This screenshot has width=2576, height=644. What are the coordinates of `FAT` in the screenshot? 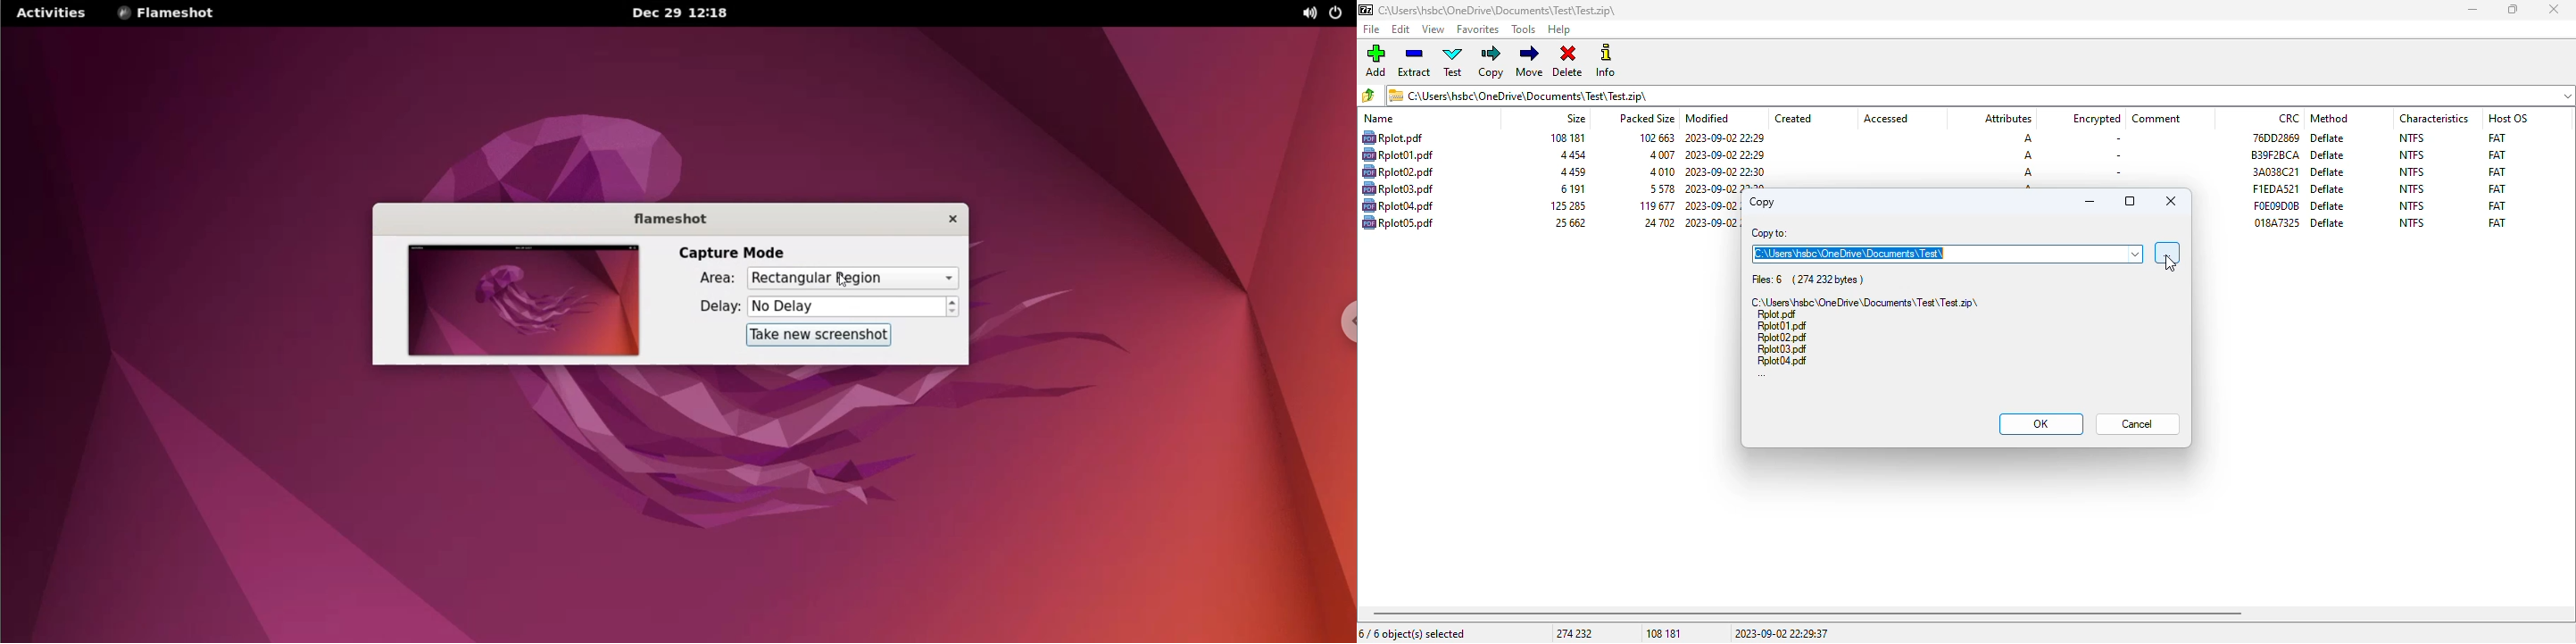 It's located at (2497, 205).